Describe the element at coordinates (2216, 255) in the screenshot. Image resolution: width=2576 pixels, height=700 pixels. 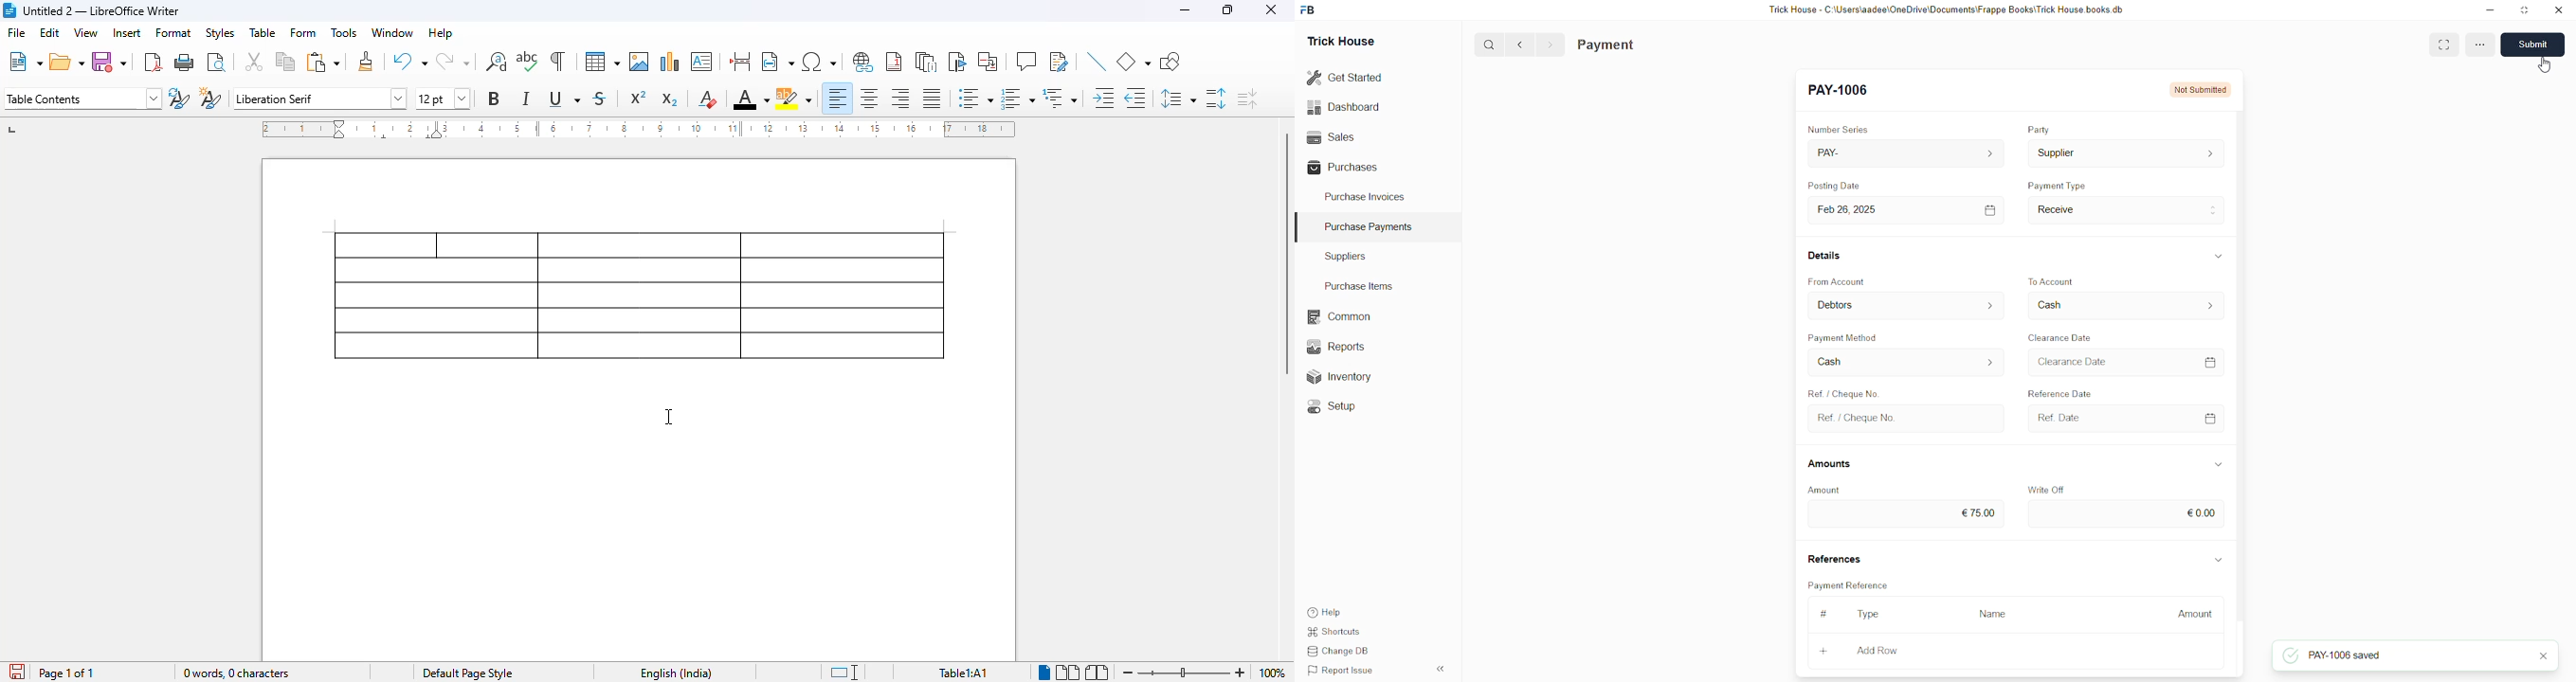
I see `expand` at that location.